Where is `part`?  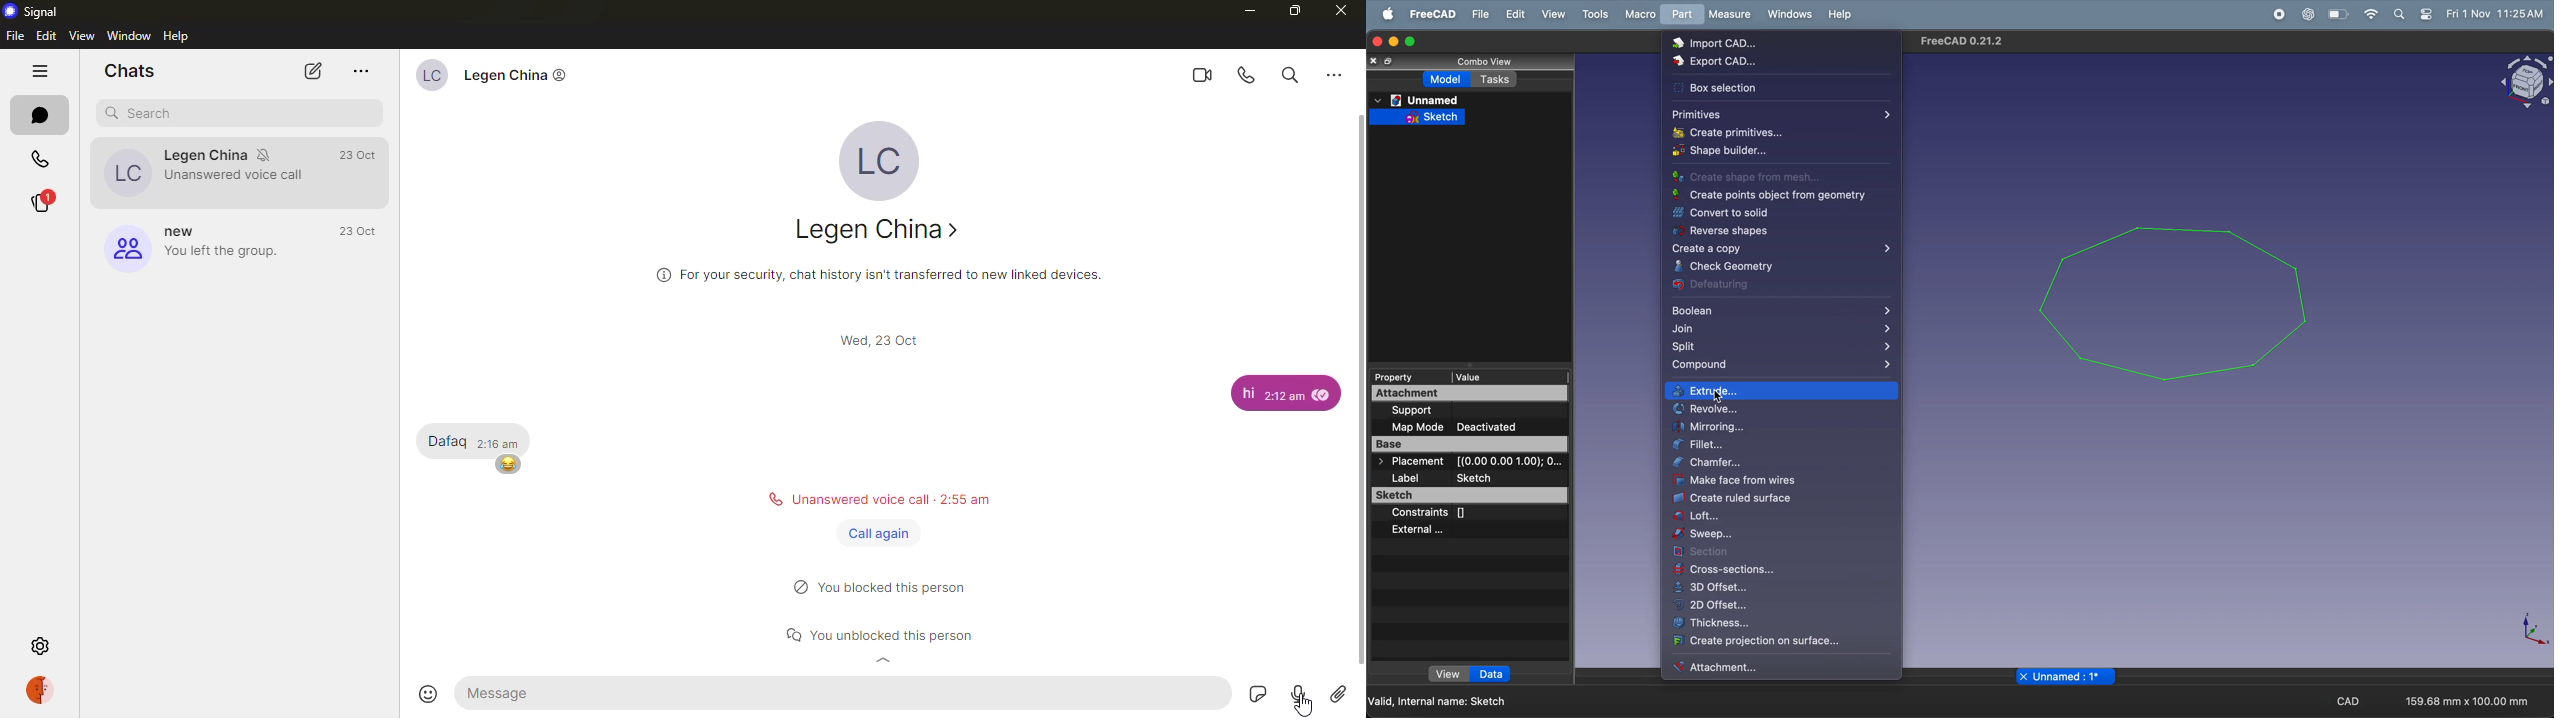 part is located at coordinates (1680, 15).